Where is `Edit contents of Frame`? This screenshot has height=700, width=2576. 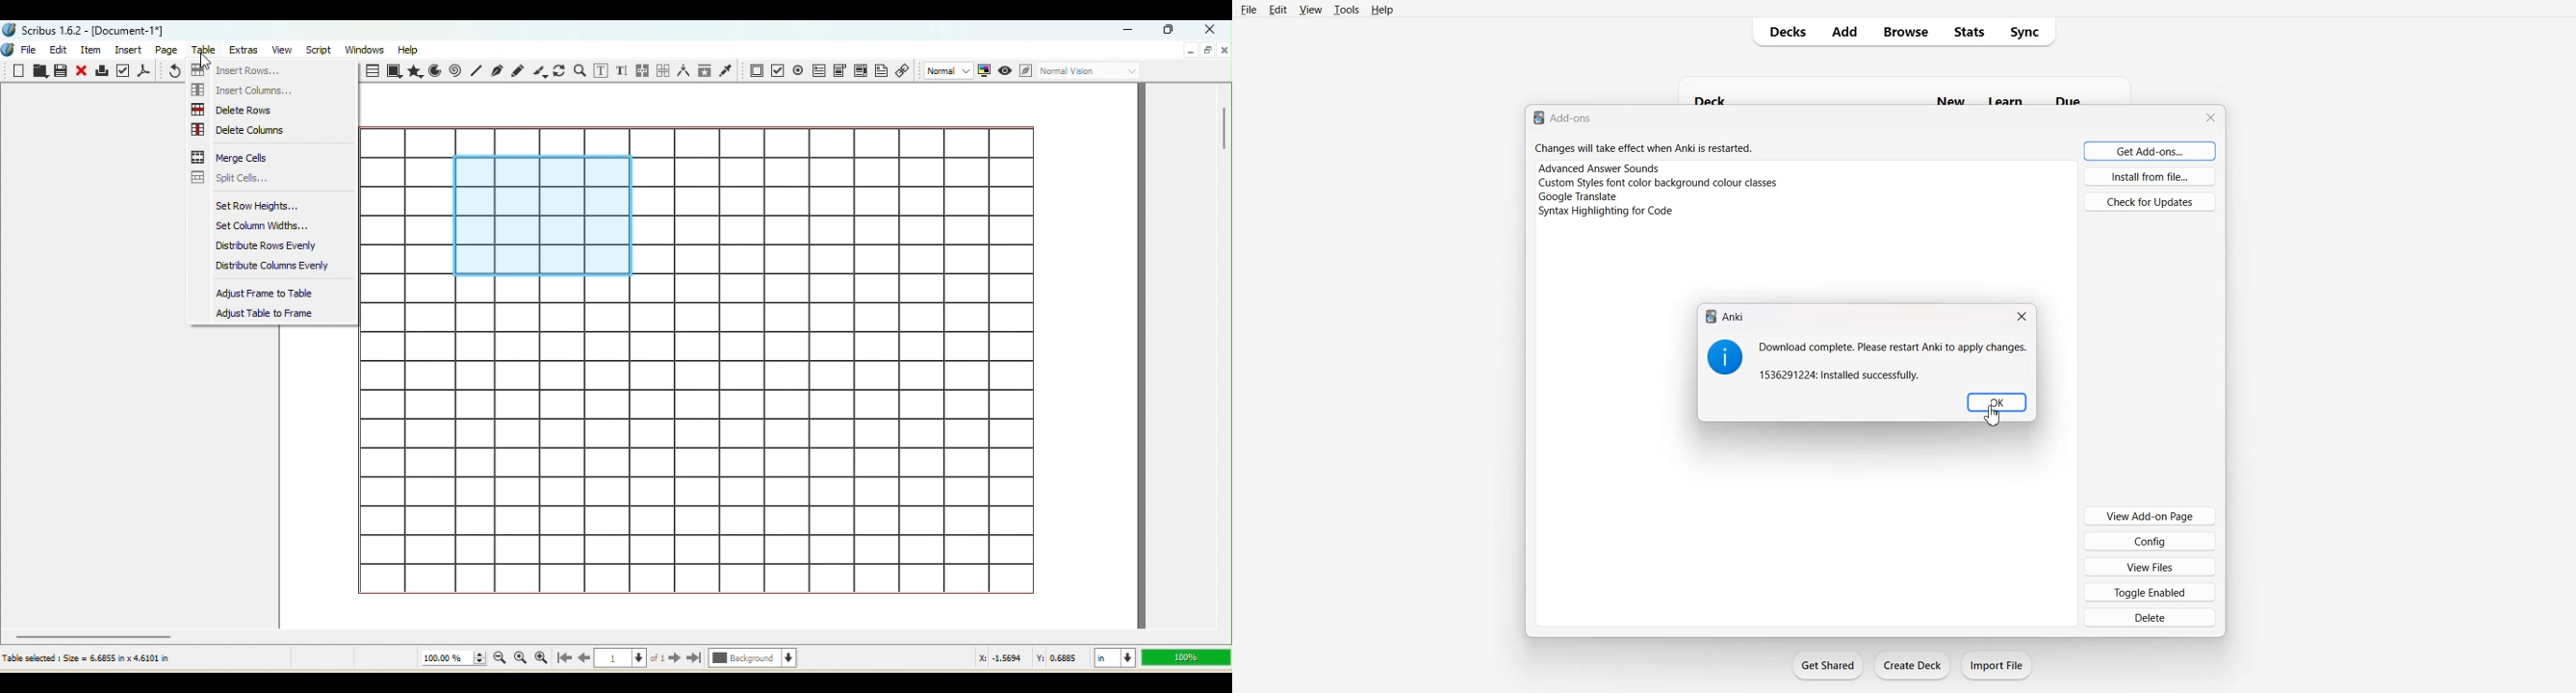 Edit contents of Frame is located at coordinates (603, 71).